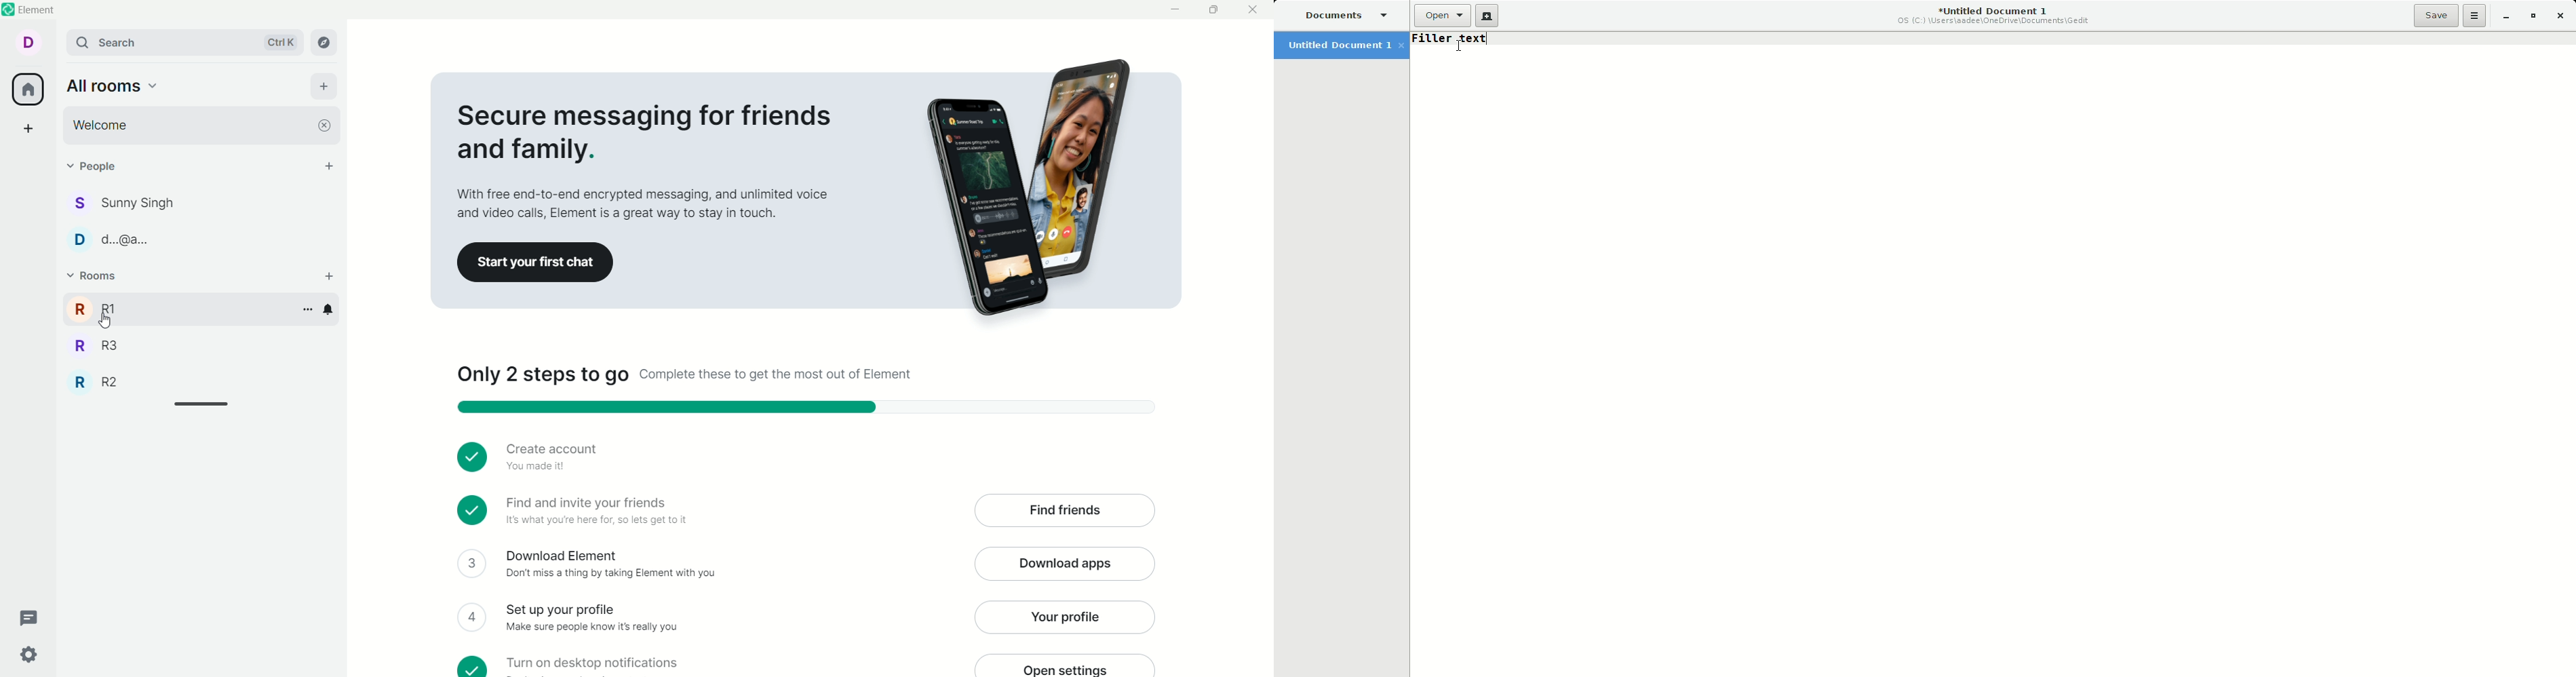 Image resolution: width=2576 pixels, height=700 pixels. Describe the element at coordinates (28, 42) in the screenshot. I see `account` at that location.